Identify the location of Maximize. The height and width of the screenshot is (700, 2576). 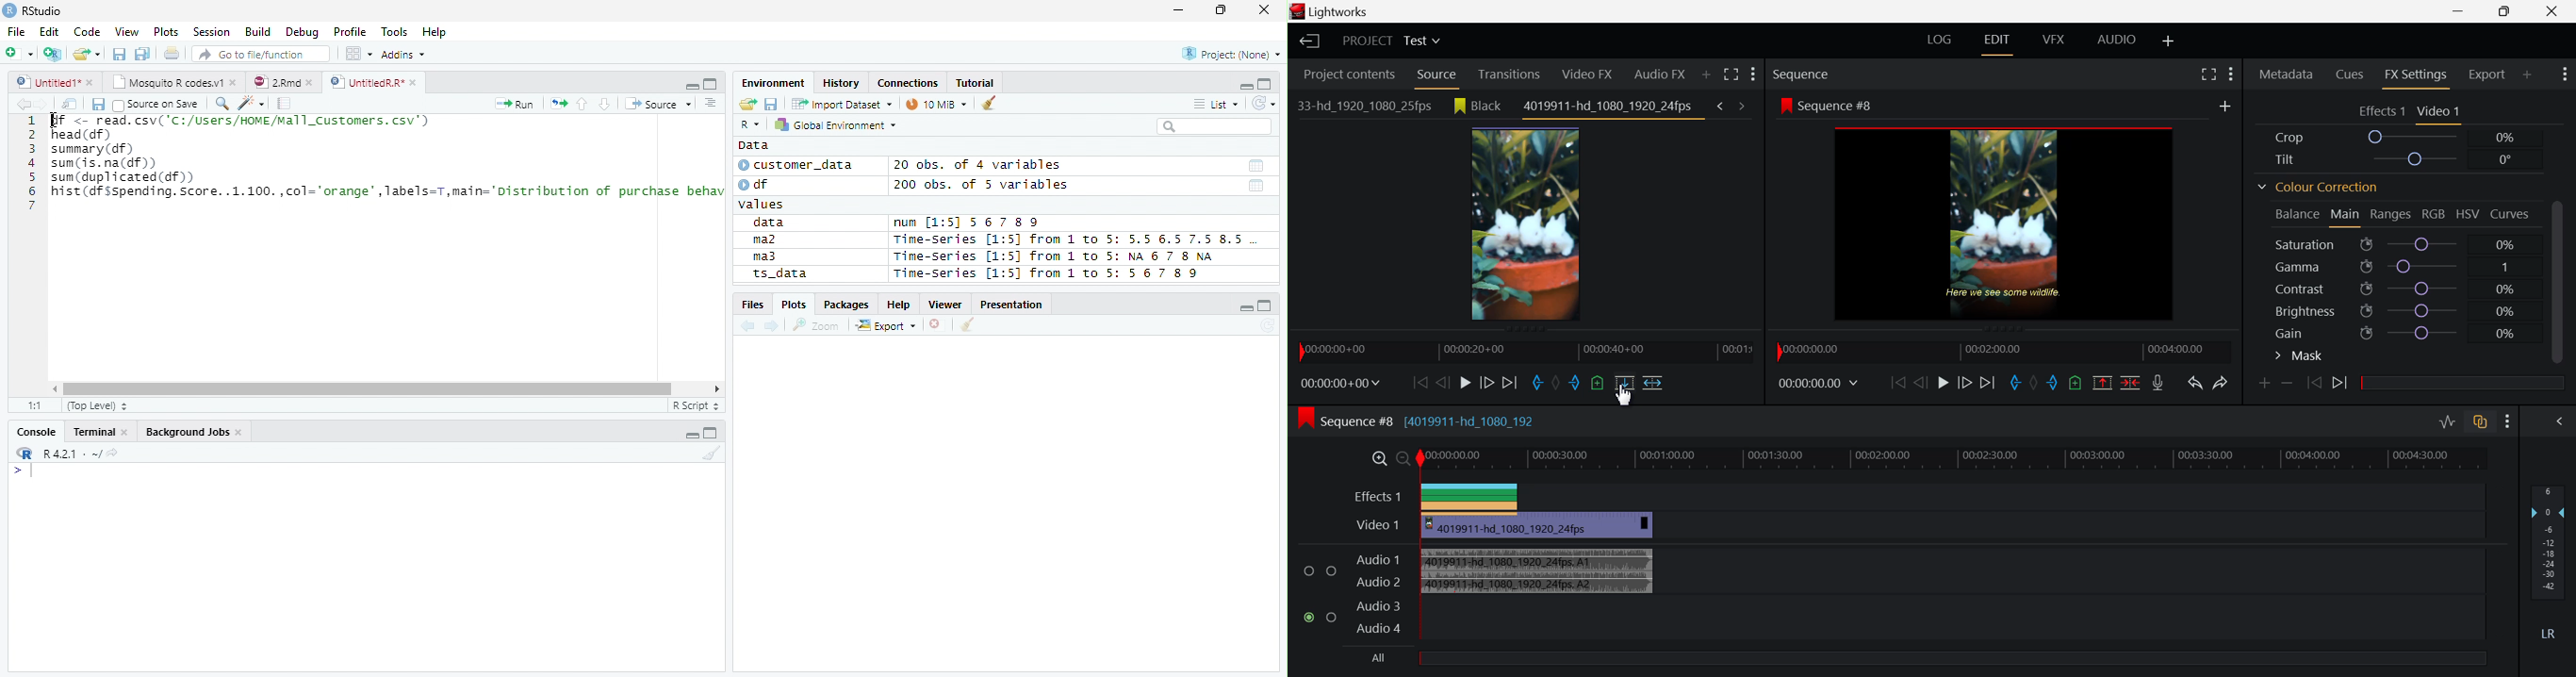
(713, 434).